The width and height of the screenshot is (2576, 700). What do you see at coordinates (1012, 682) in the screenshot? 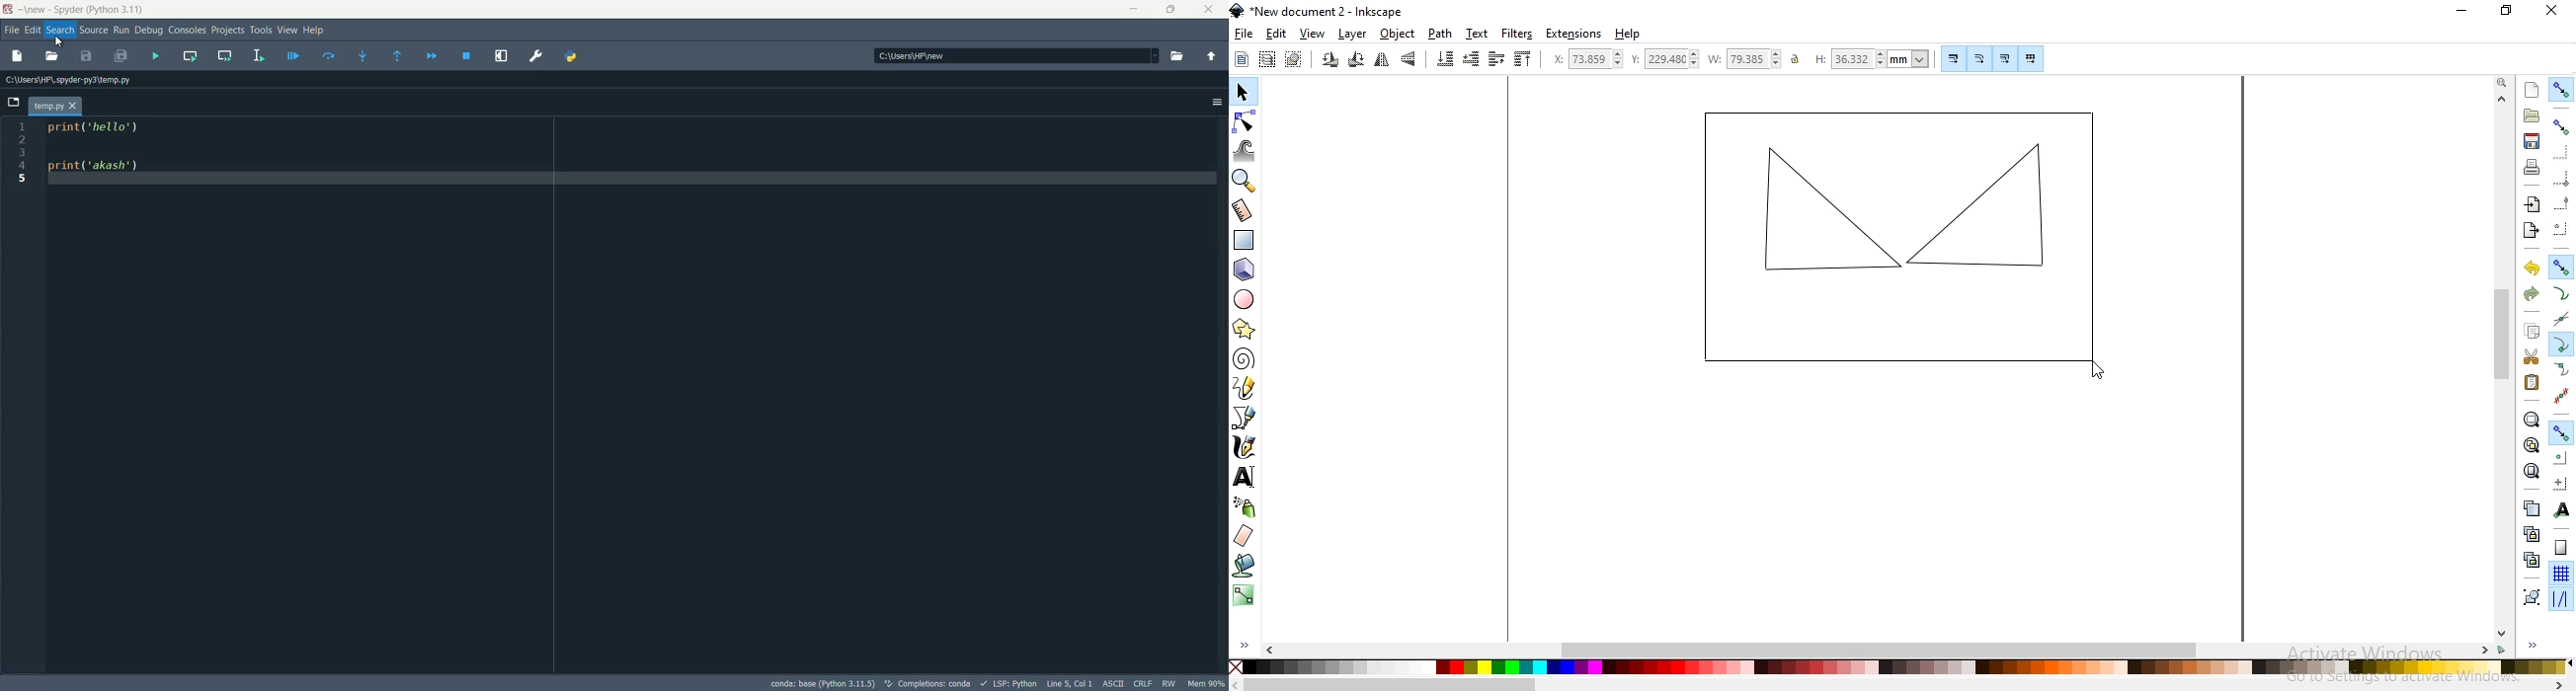
I see `LSP:Python` at bounding box center [1012, 682].